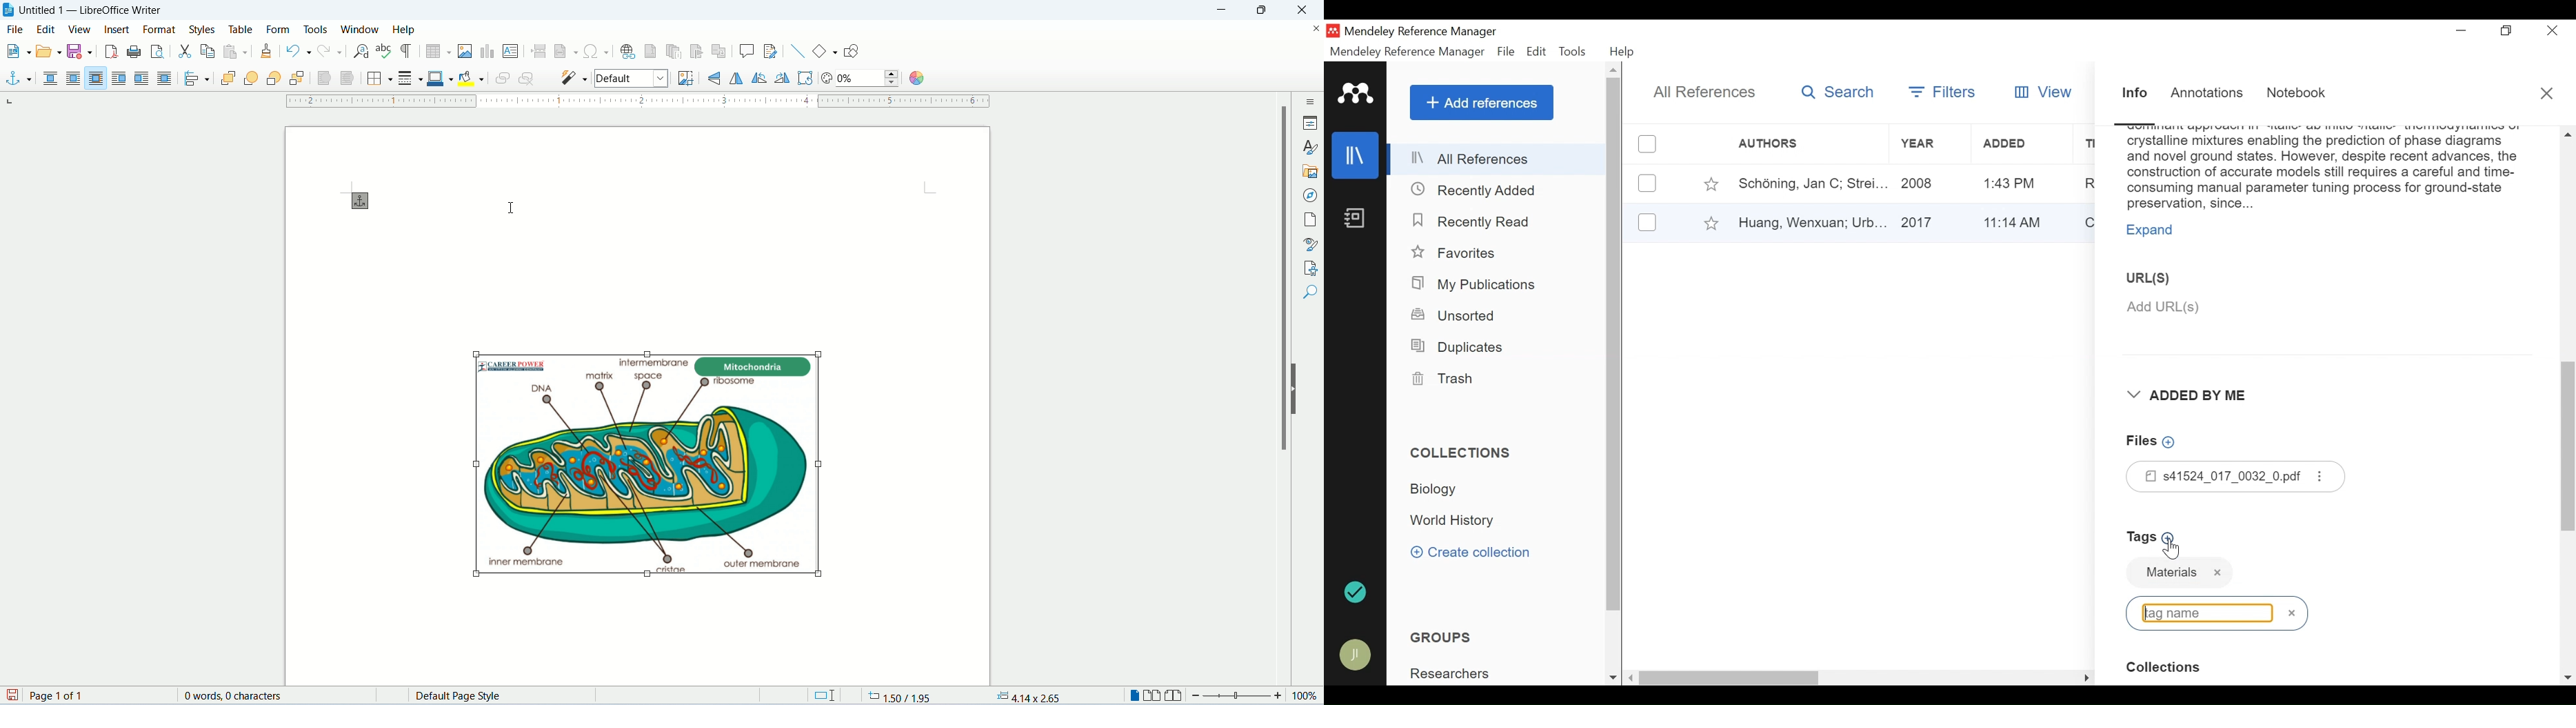 This screenshot has height=728, width=2576. Describe the element at coordinates (2549, 94) in the screenshot. I see `Close` at that location.